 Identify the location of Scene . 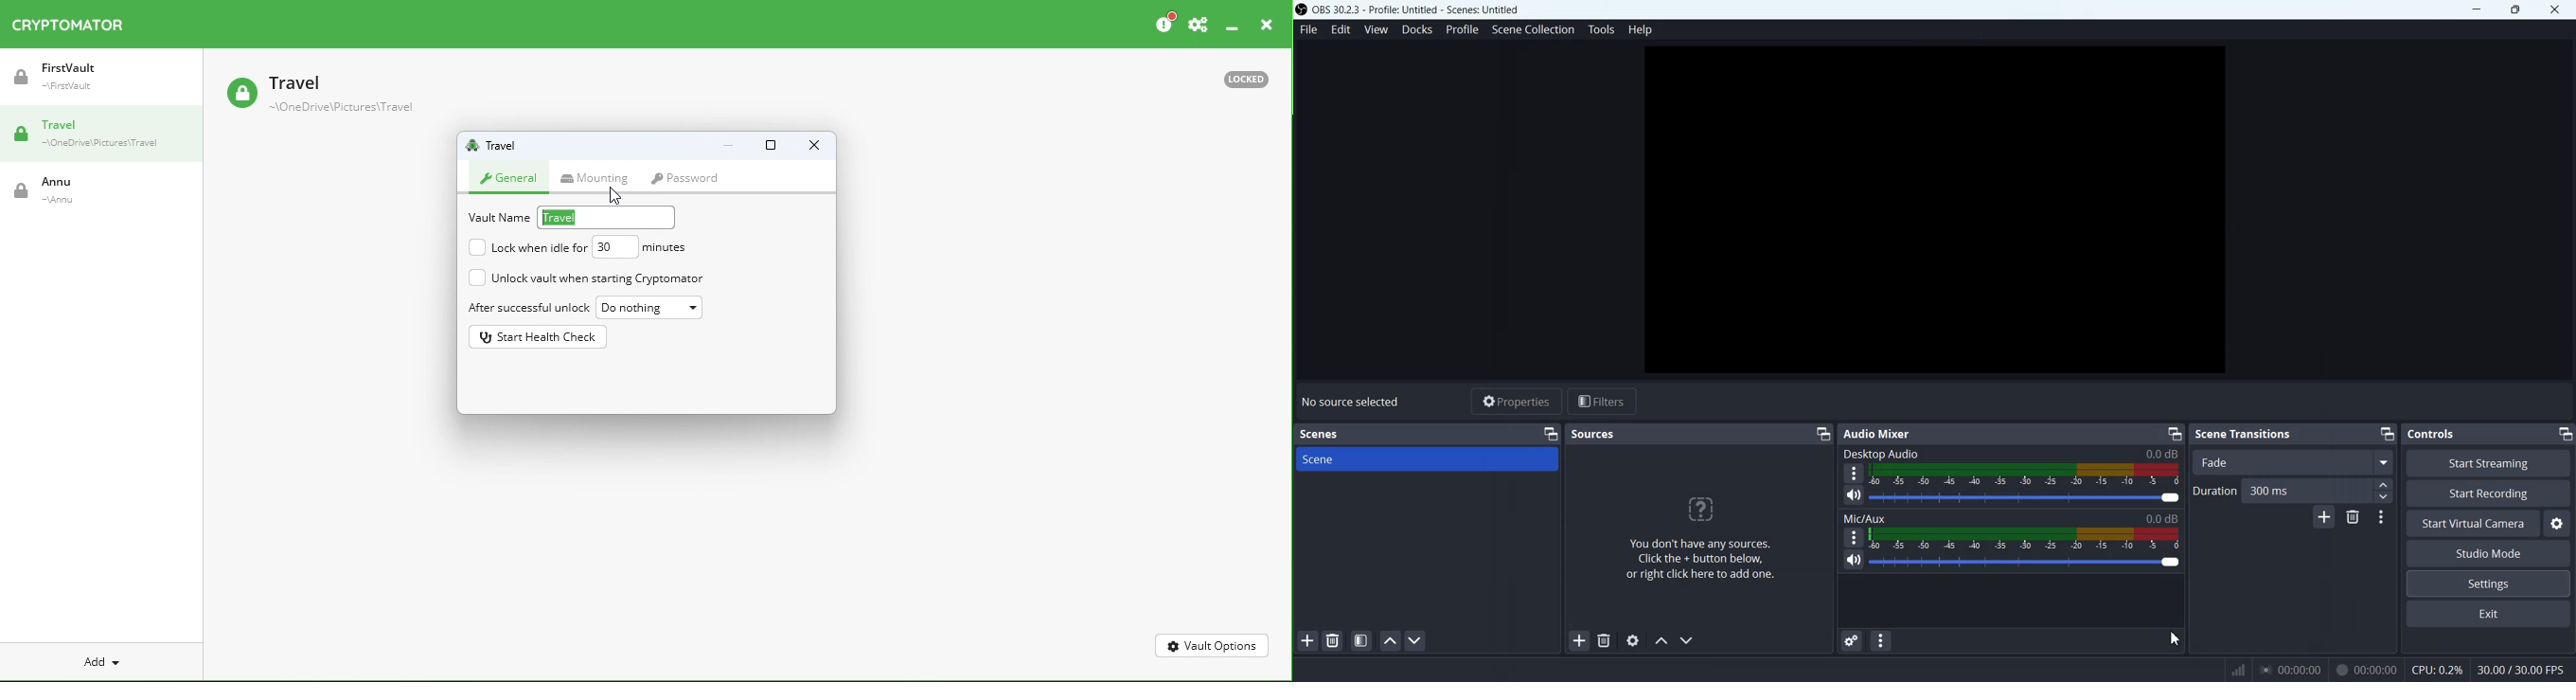
(1427, 458).